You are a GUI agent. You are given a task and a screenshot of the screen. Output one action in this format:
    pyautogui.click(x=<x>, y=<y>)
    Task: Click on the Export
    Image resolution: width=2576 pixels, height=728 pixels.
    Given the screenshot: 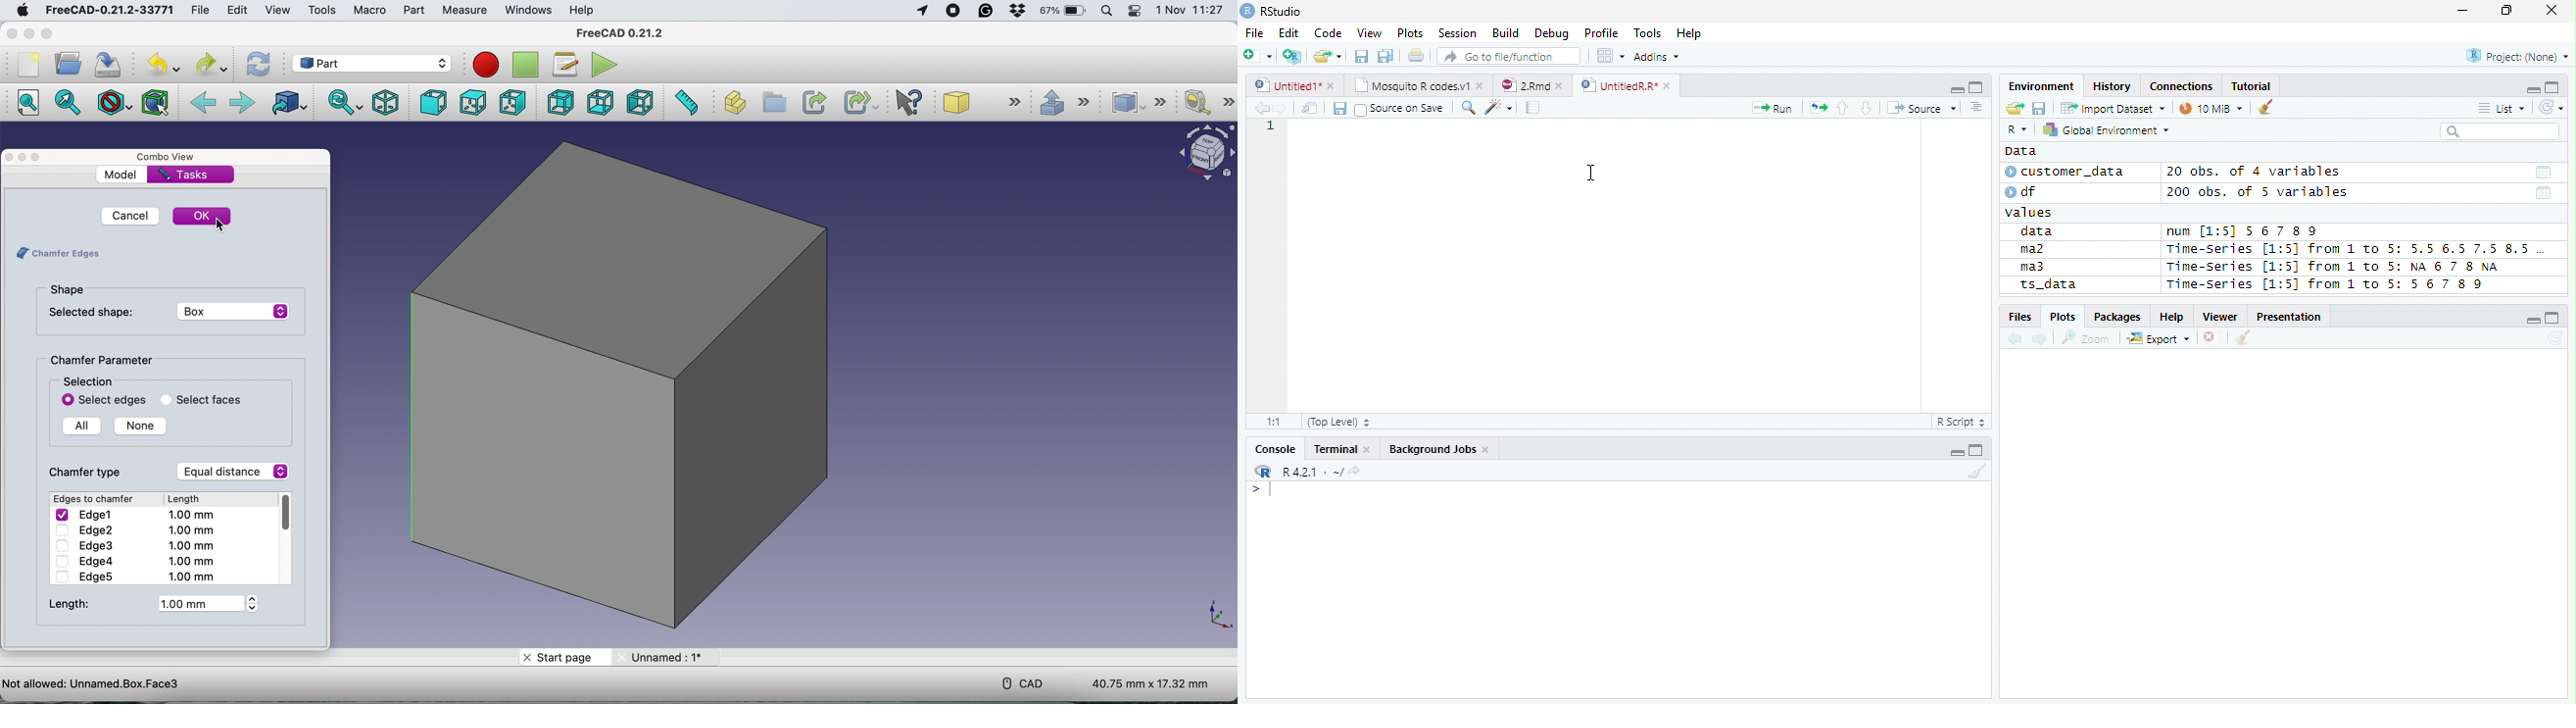 What is the action you would take?
    pyautogui.click(x=2159, y=339)
    